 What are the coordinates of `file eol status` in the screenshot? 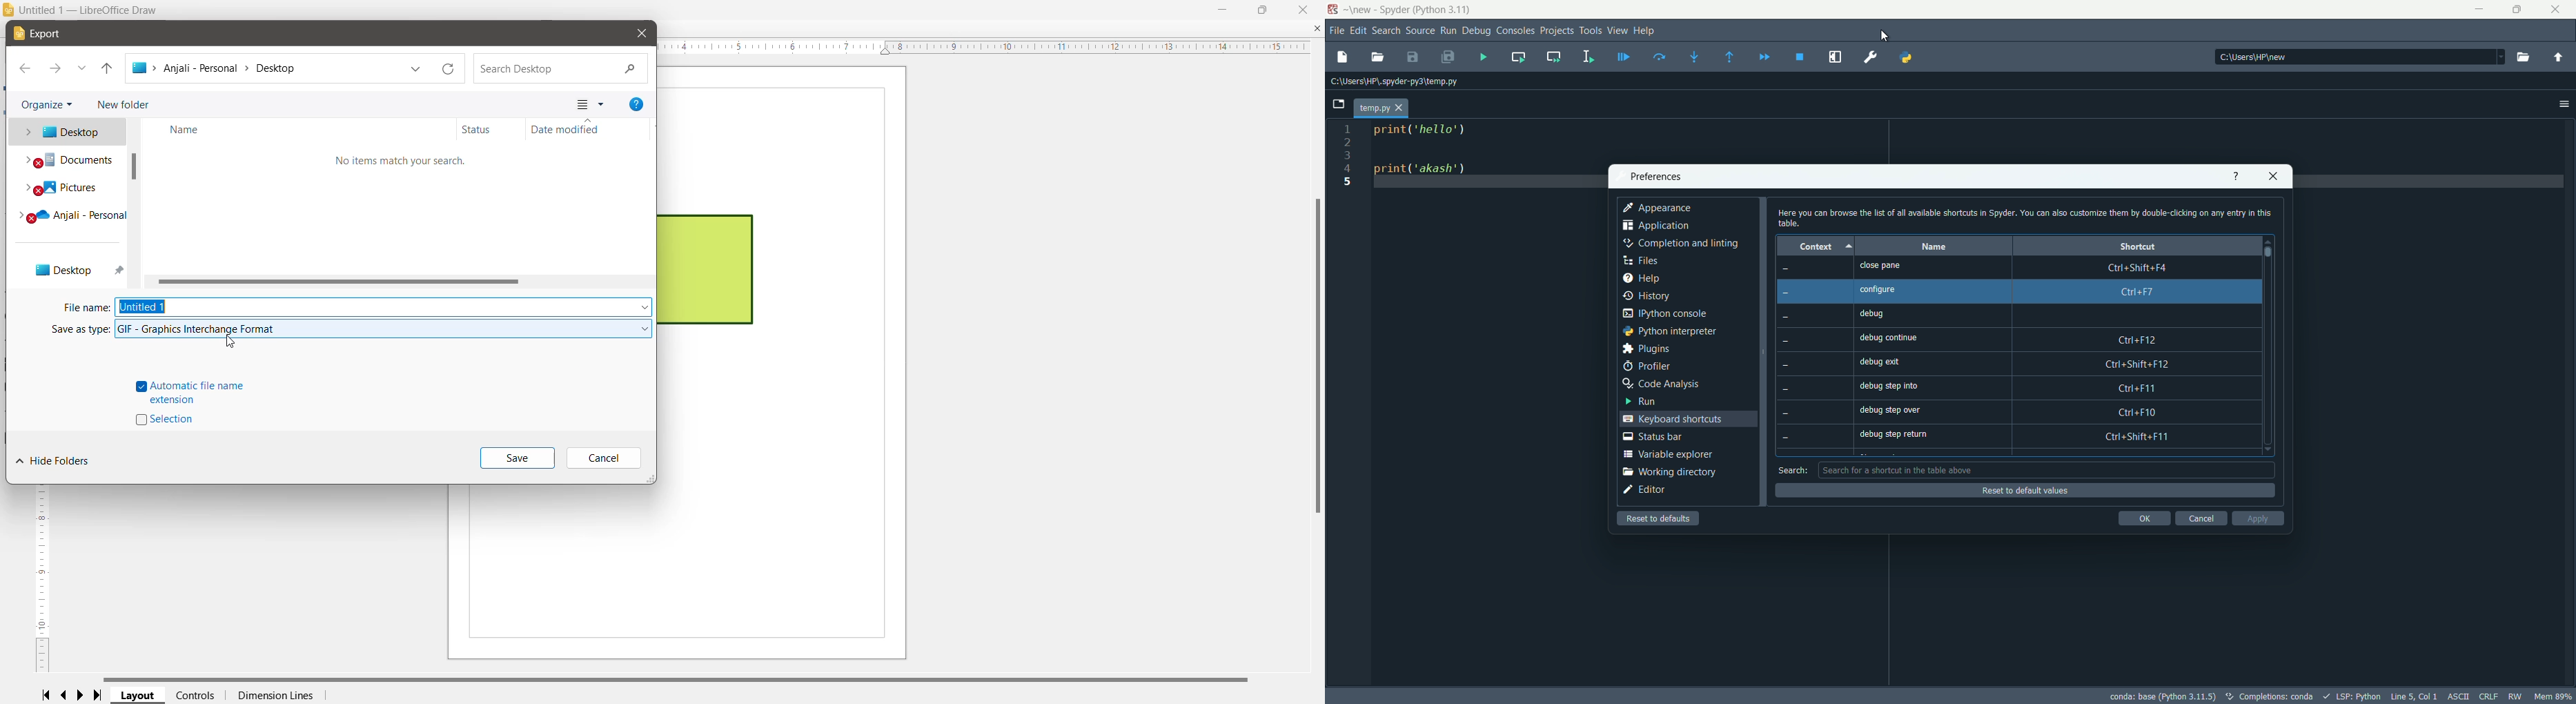 It's located at (2488, 695).